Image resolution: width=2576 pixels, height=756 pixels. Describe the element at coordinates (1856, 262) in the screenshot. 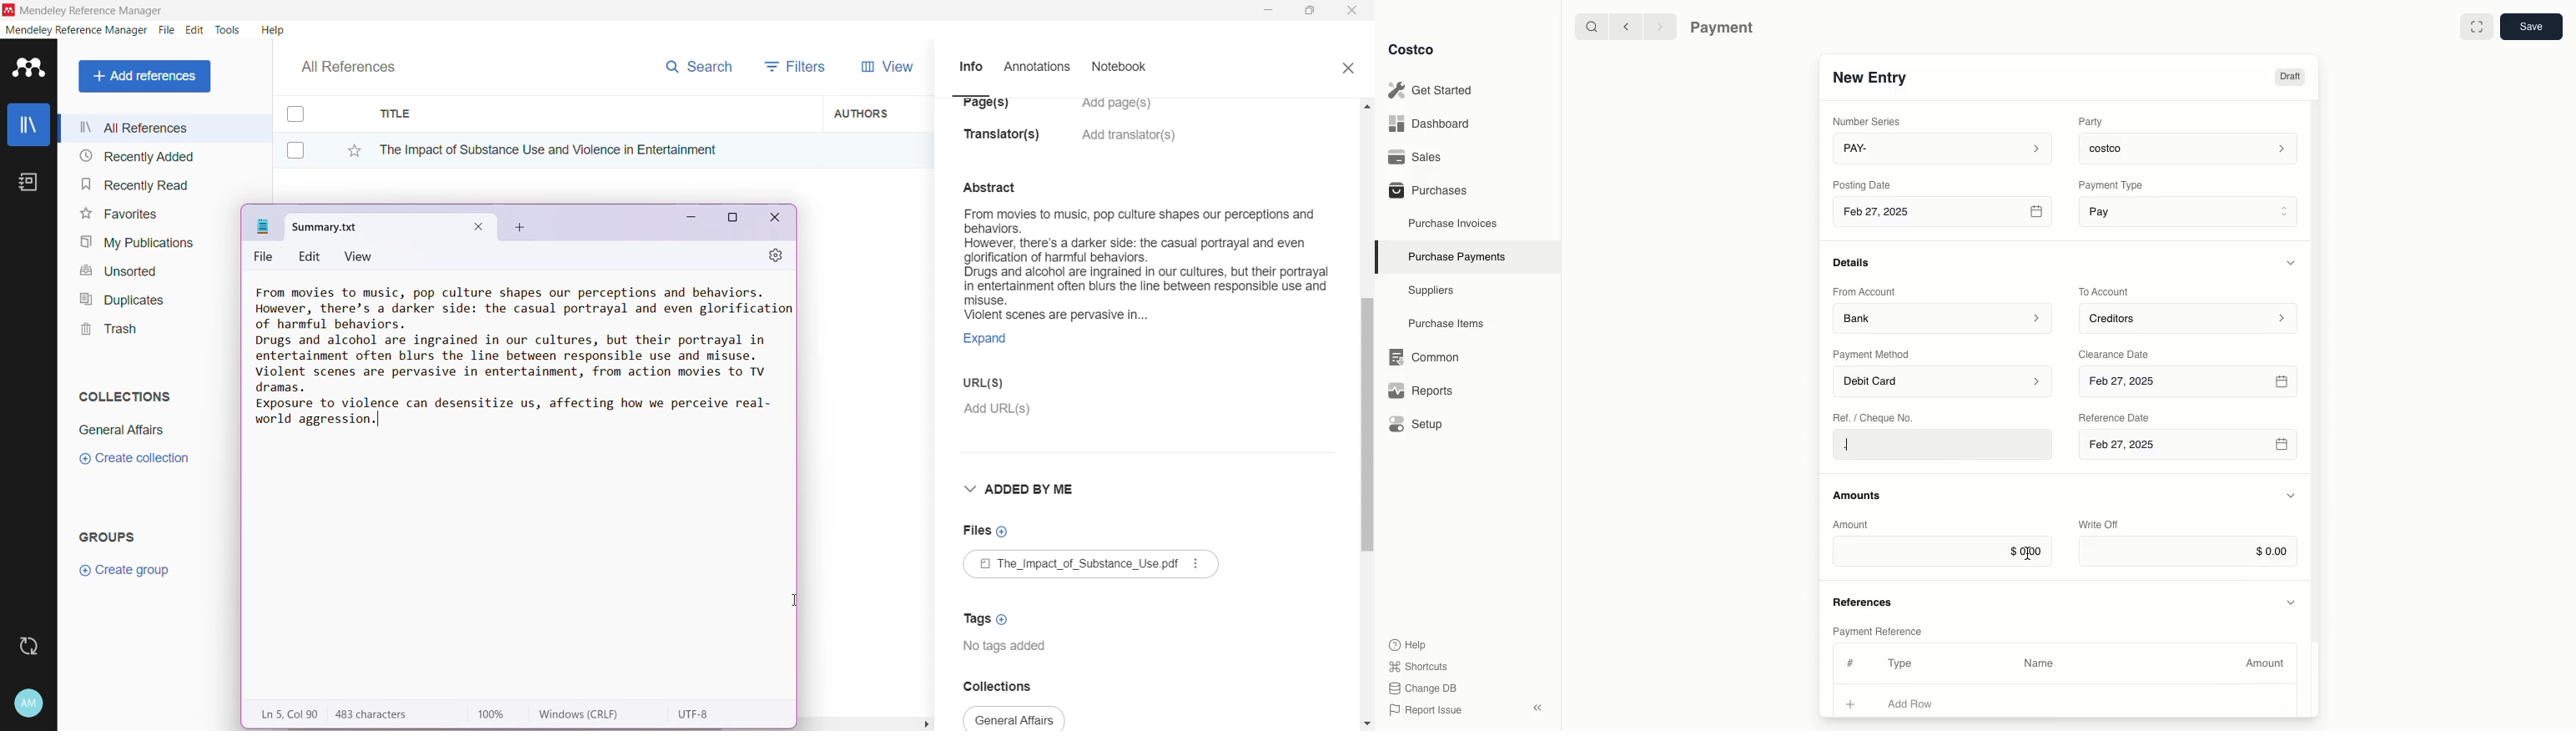

I see `Details` at that location.